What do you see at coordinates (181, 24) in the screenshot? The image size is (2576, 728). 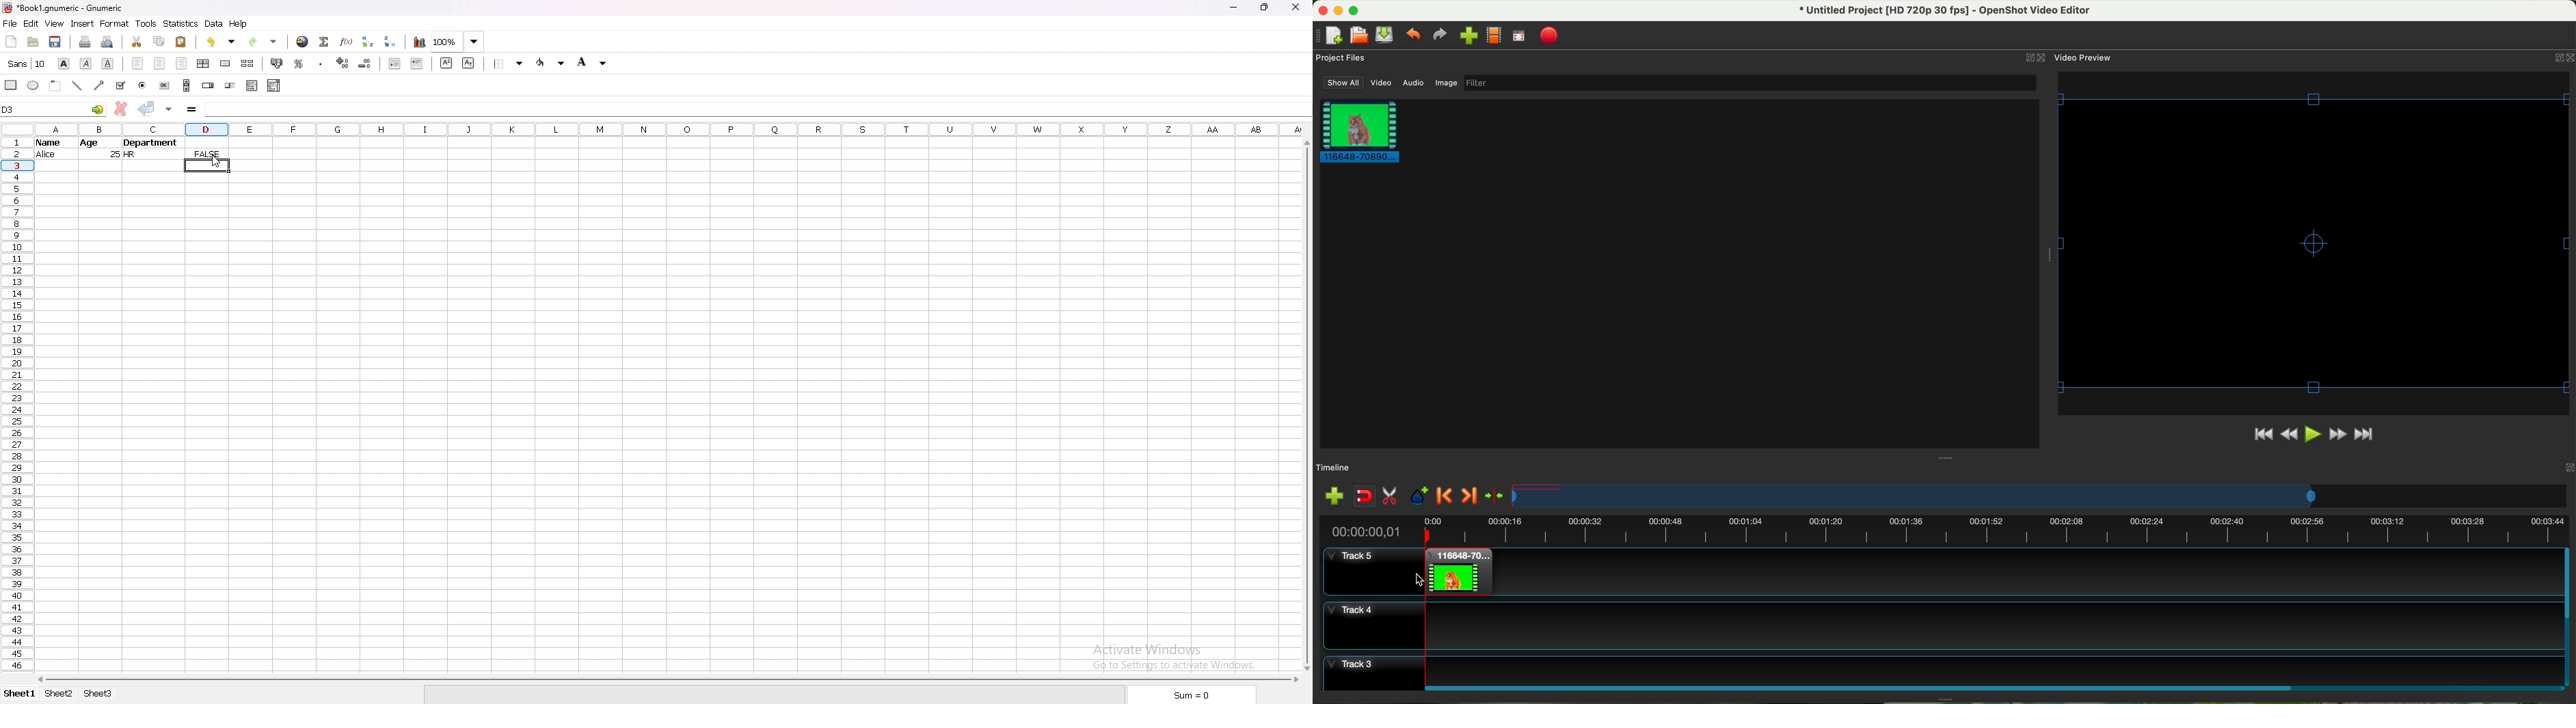 I see `statistics` at bounding box center [181, 24].